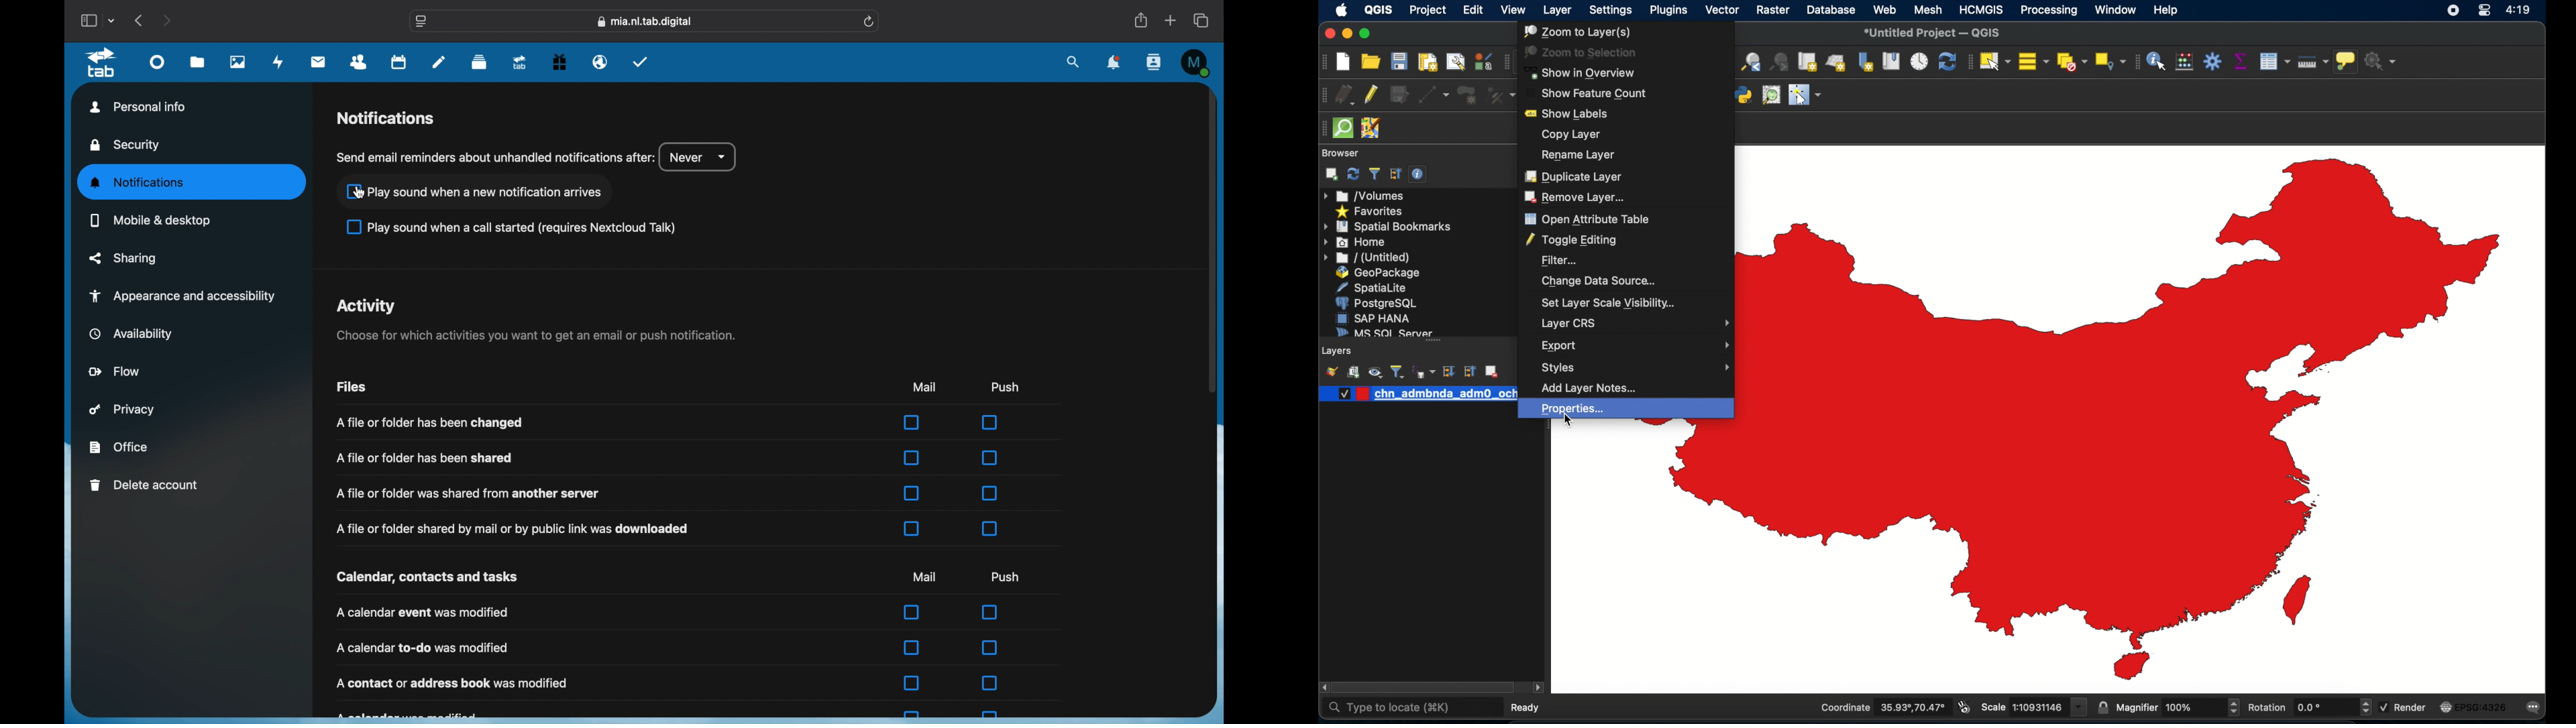 The height and width of the screenshot is (728, 2576). I want to click on scale, so click(2033, 707).